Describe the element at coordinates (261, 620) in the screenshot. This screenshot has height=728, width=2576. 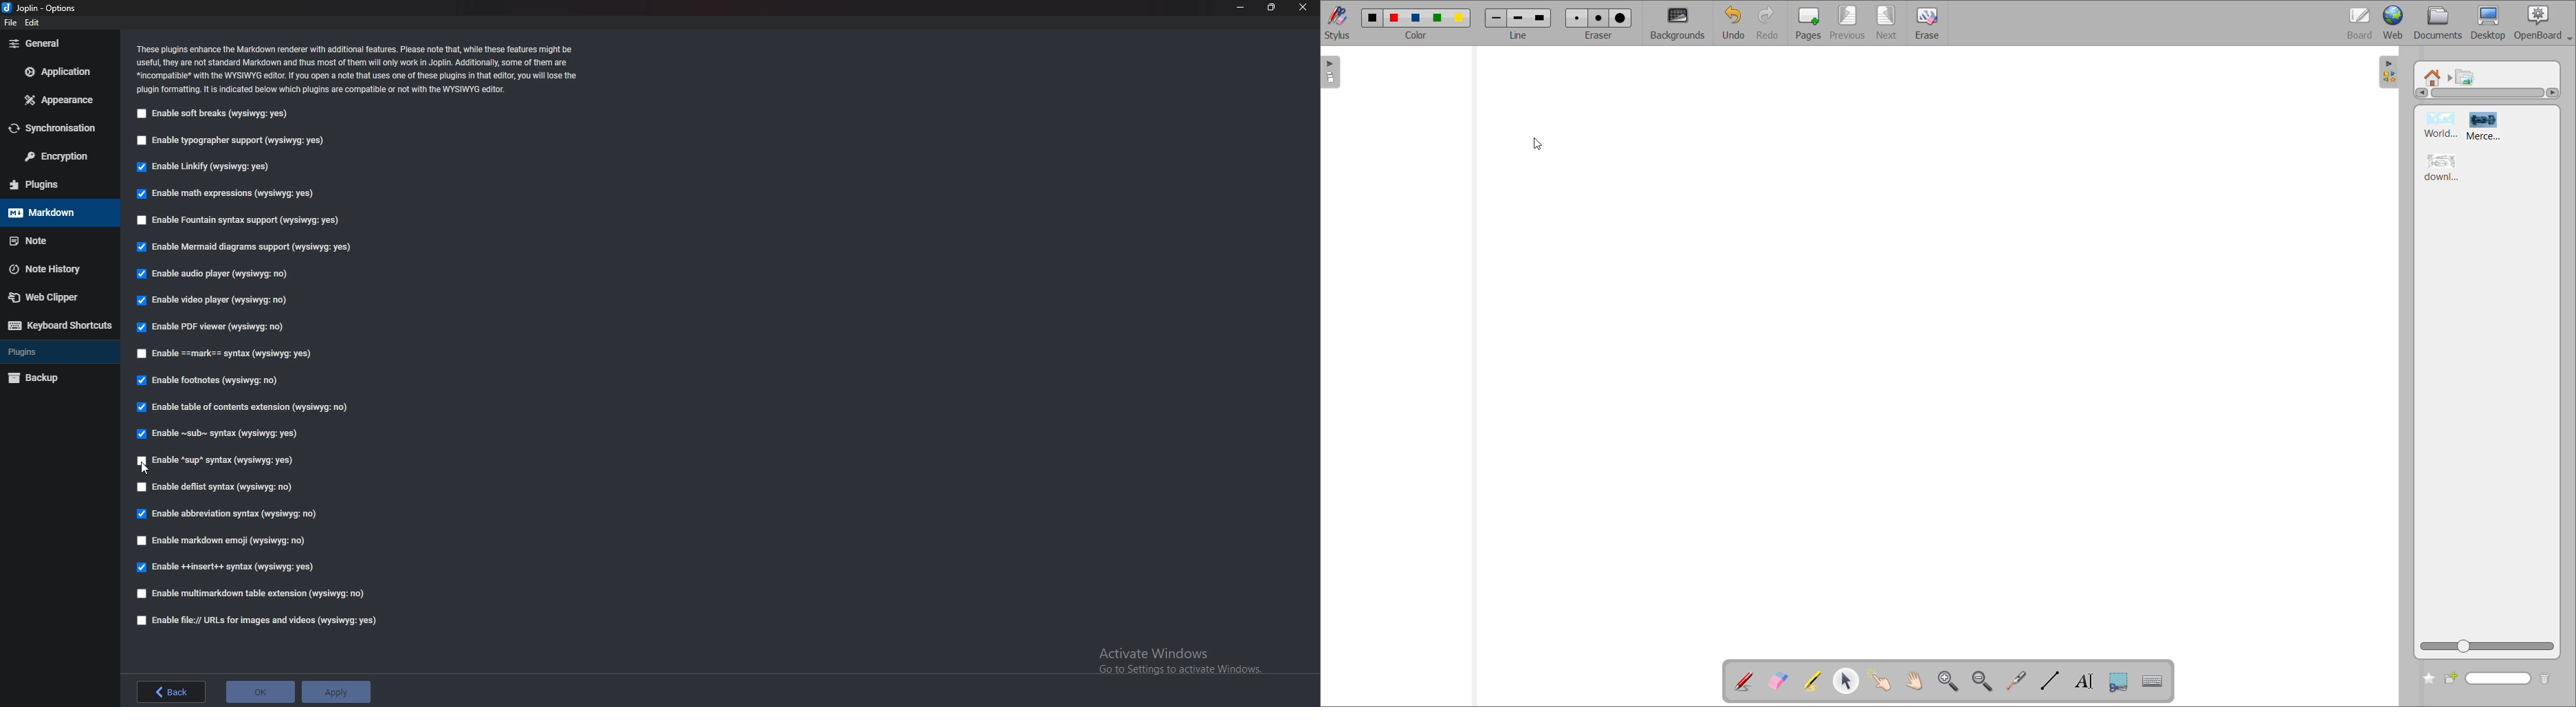
I see `Enable file urls for images and videos` at that location.